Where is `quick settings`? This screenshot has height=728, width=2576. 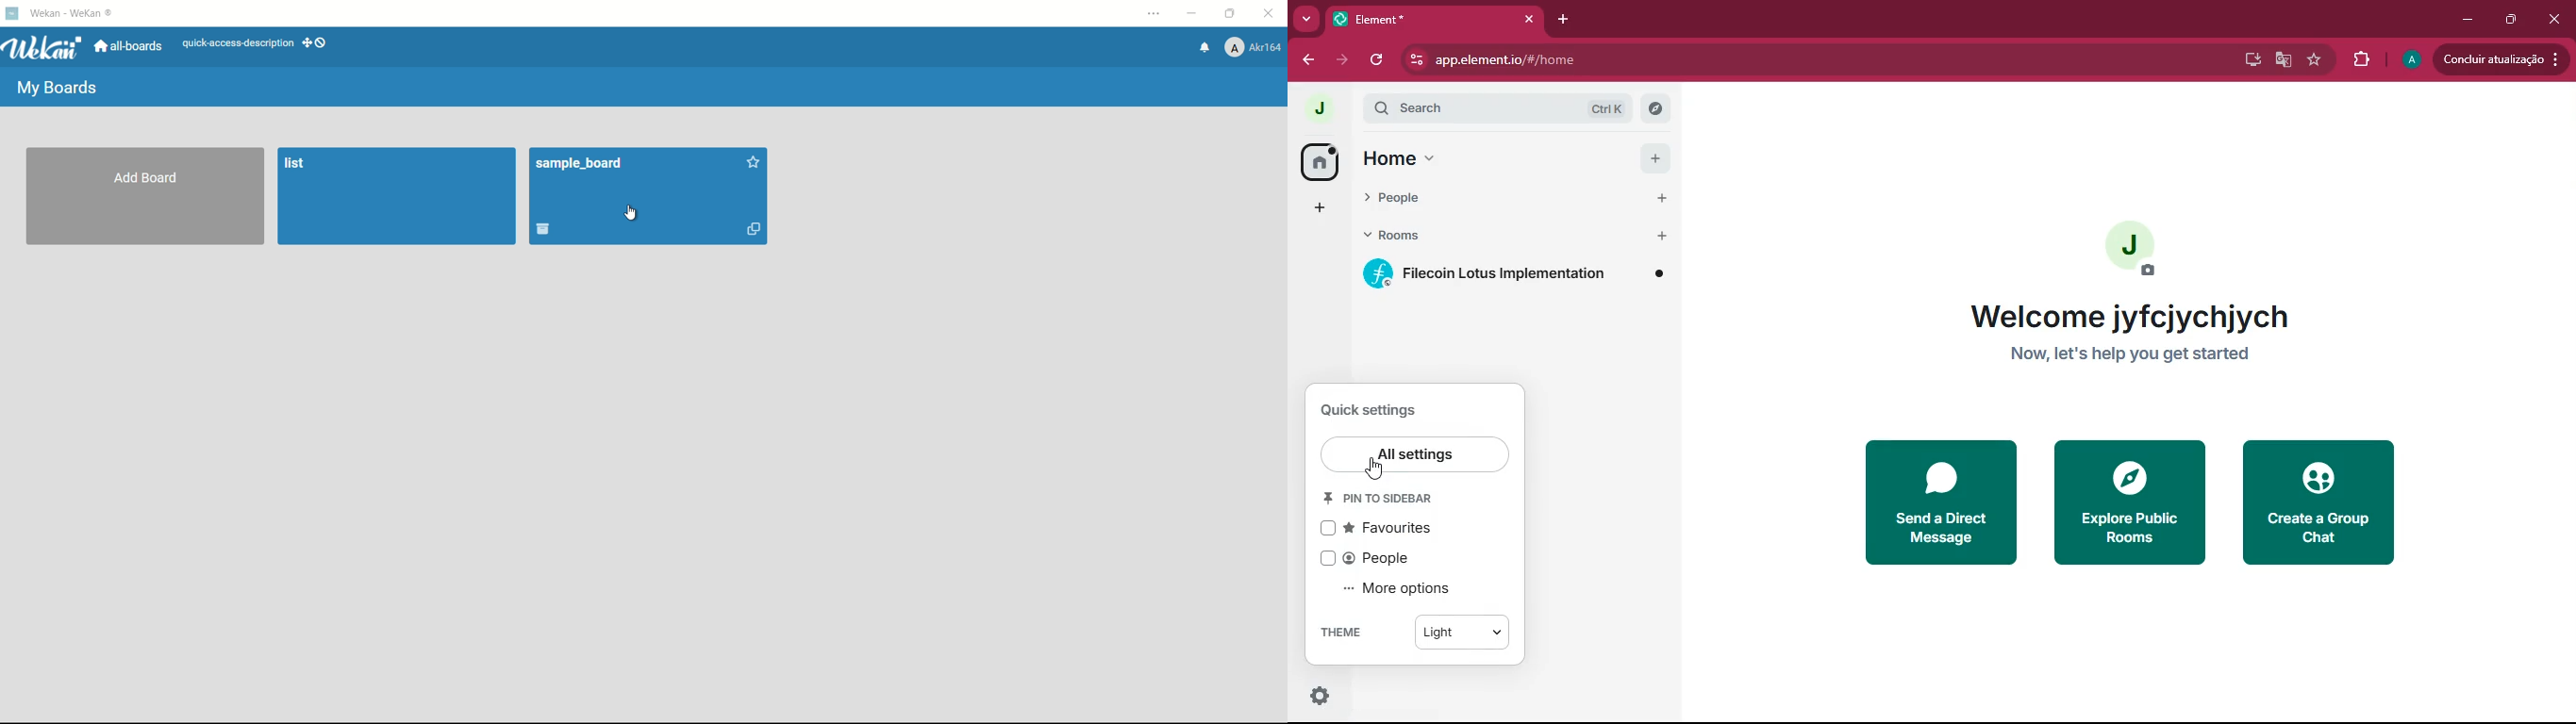
quick settings is located at coordinates (1321, 695).